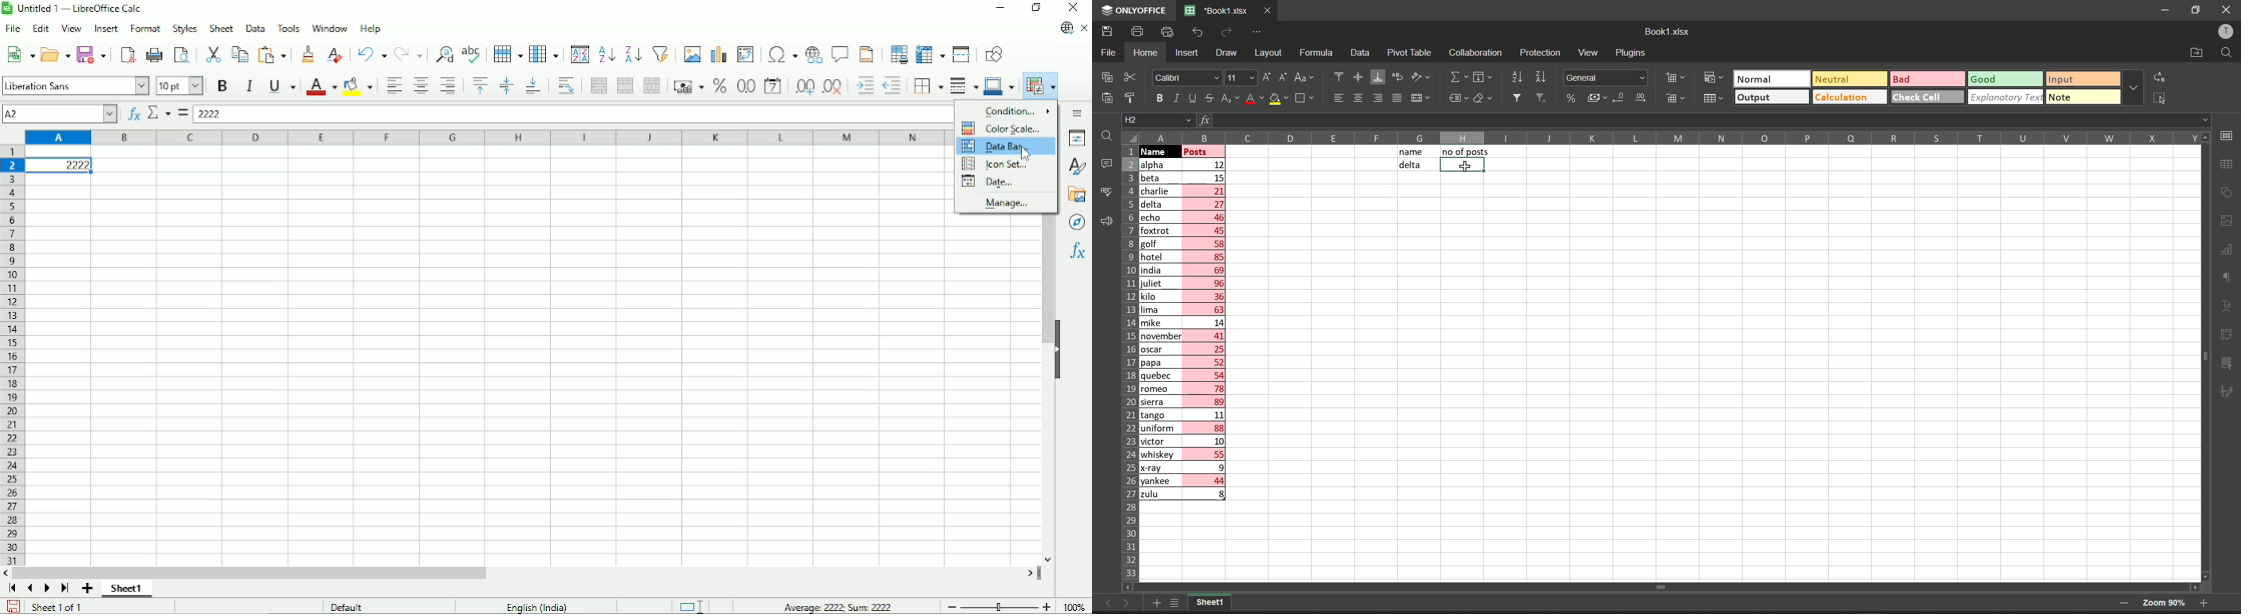 Image resolution: width=2268 pixels, height=616 pixels. I want to click on delete cells, so click(1673, 98).